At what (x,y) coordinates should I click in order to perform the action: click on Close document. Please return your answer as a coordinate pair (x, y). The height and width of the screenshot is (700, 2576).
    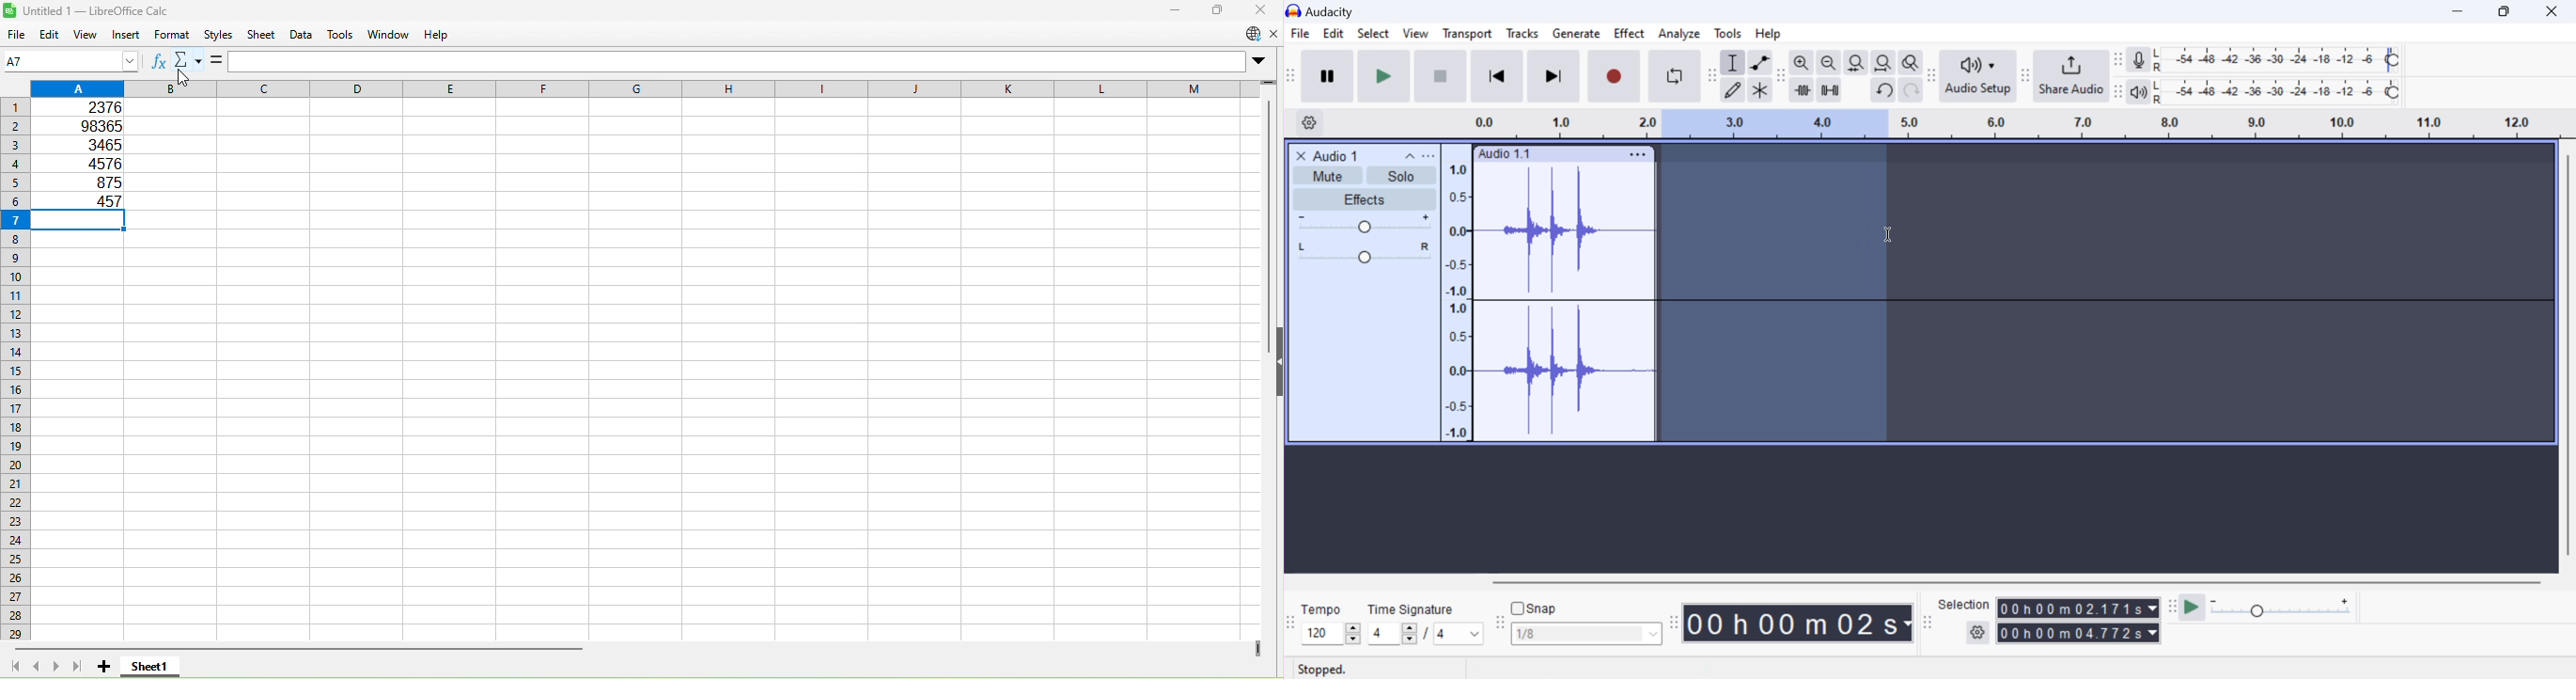
    Looking at the image, I should click on (1272, 33).